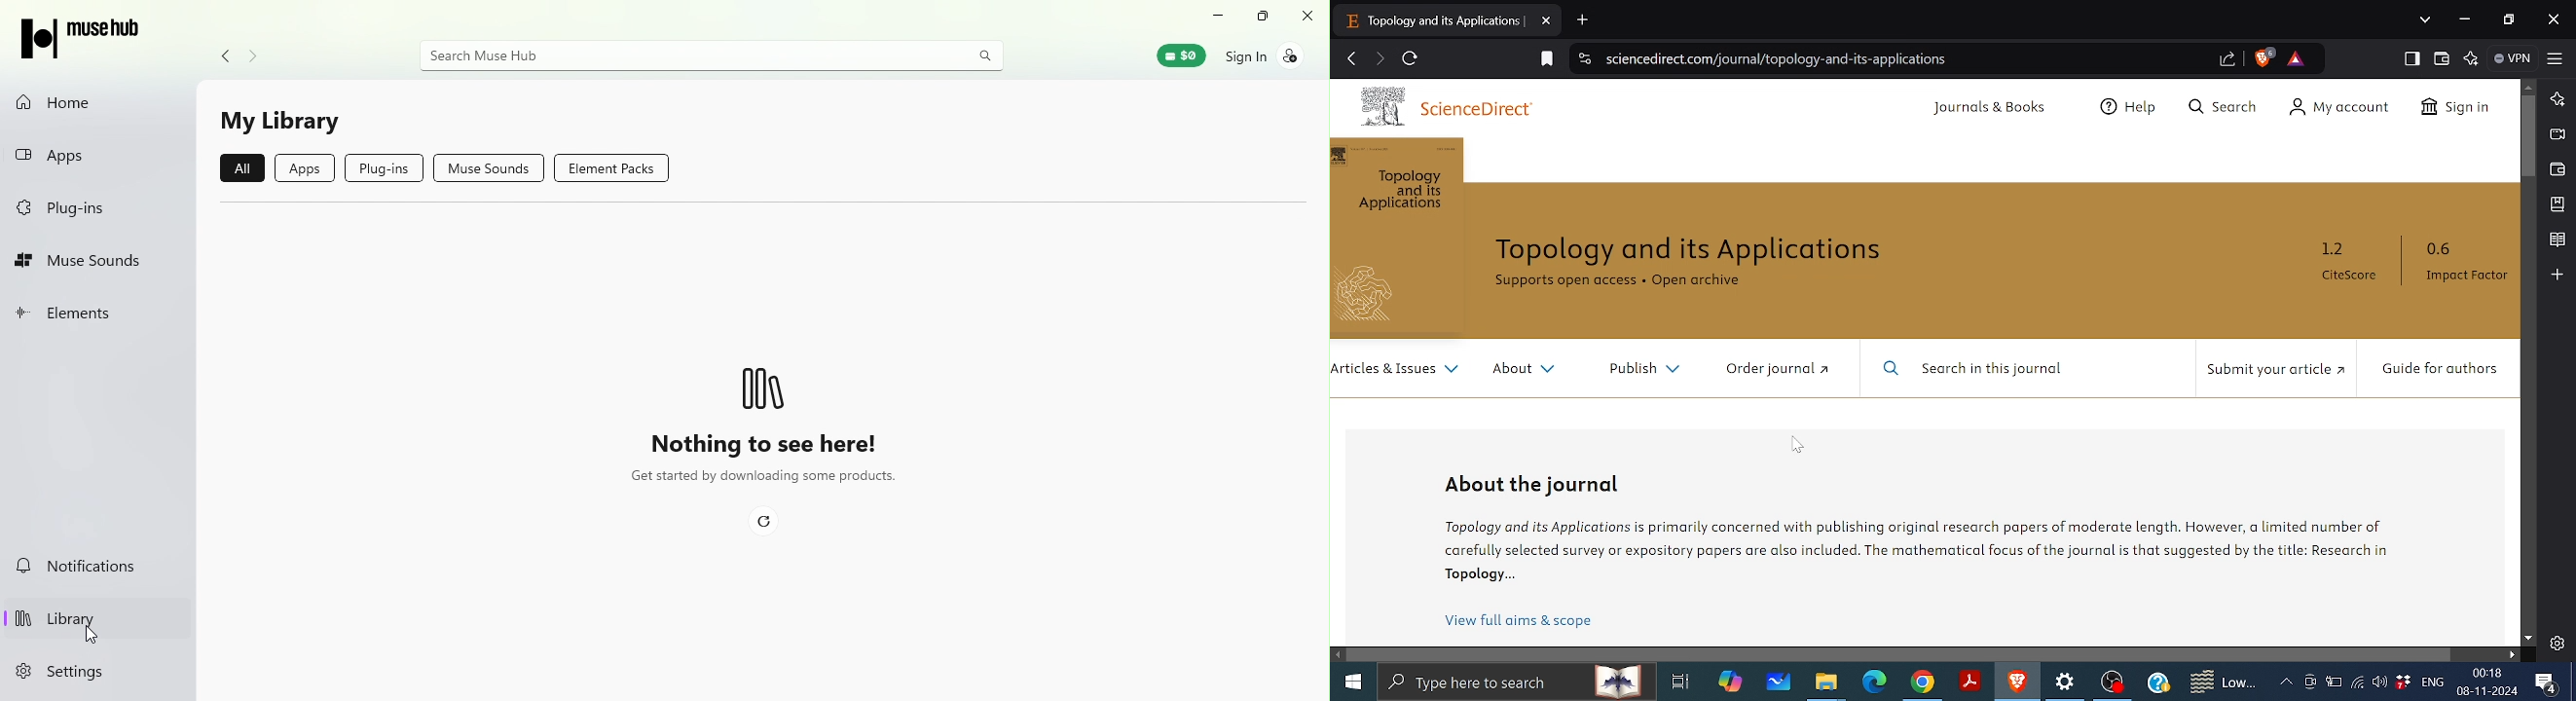 This screenshot has width=2576, height=728. What do you see at coordinates (282, 124) in the screenshot?
I see `My library` at bounding box center [282, 124].